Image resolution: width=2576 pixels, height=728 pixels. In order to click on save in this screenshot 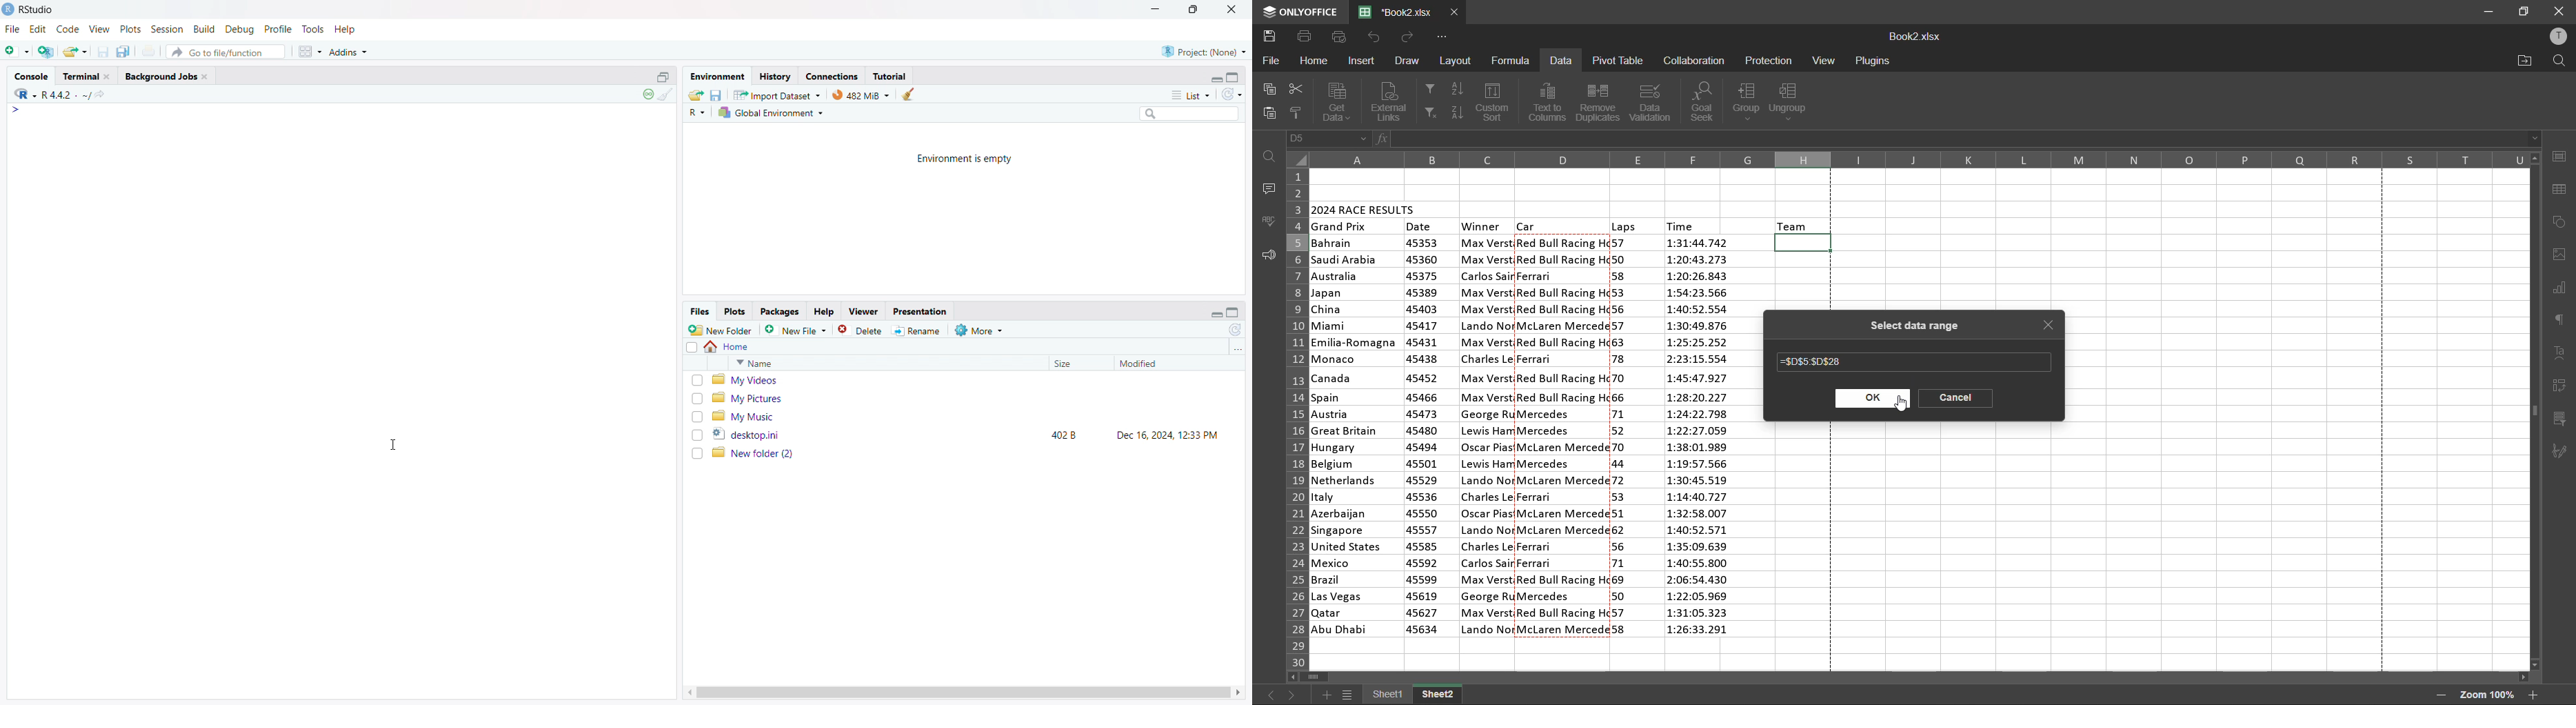, I will do `click(103, 52)`.